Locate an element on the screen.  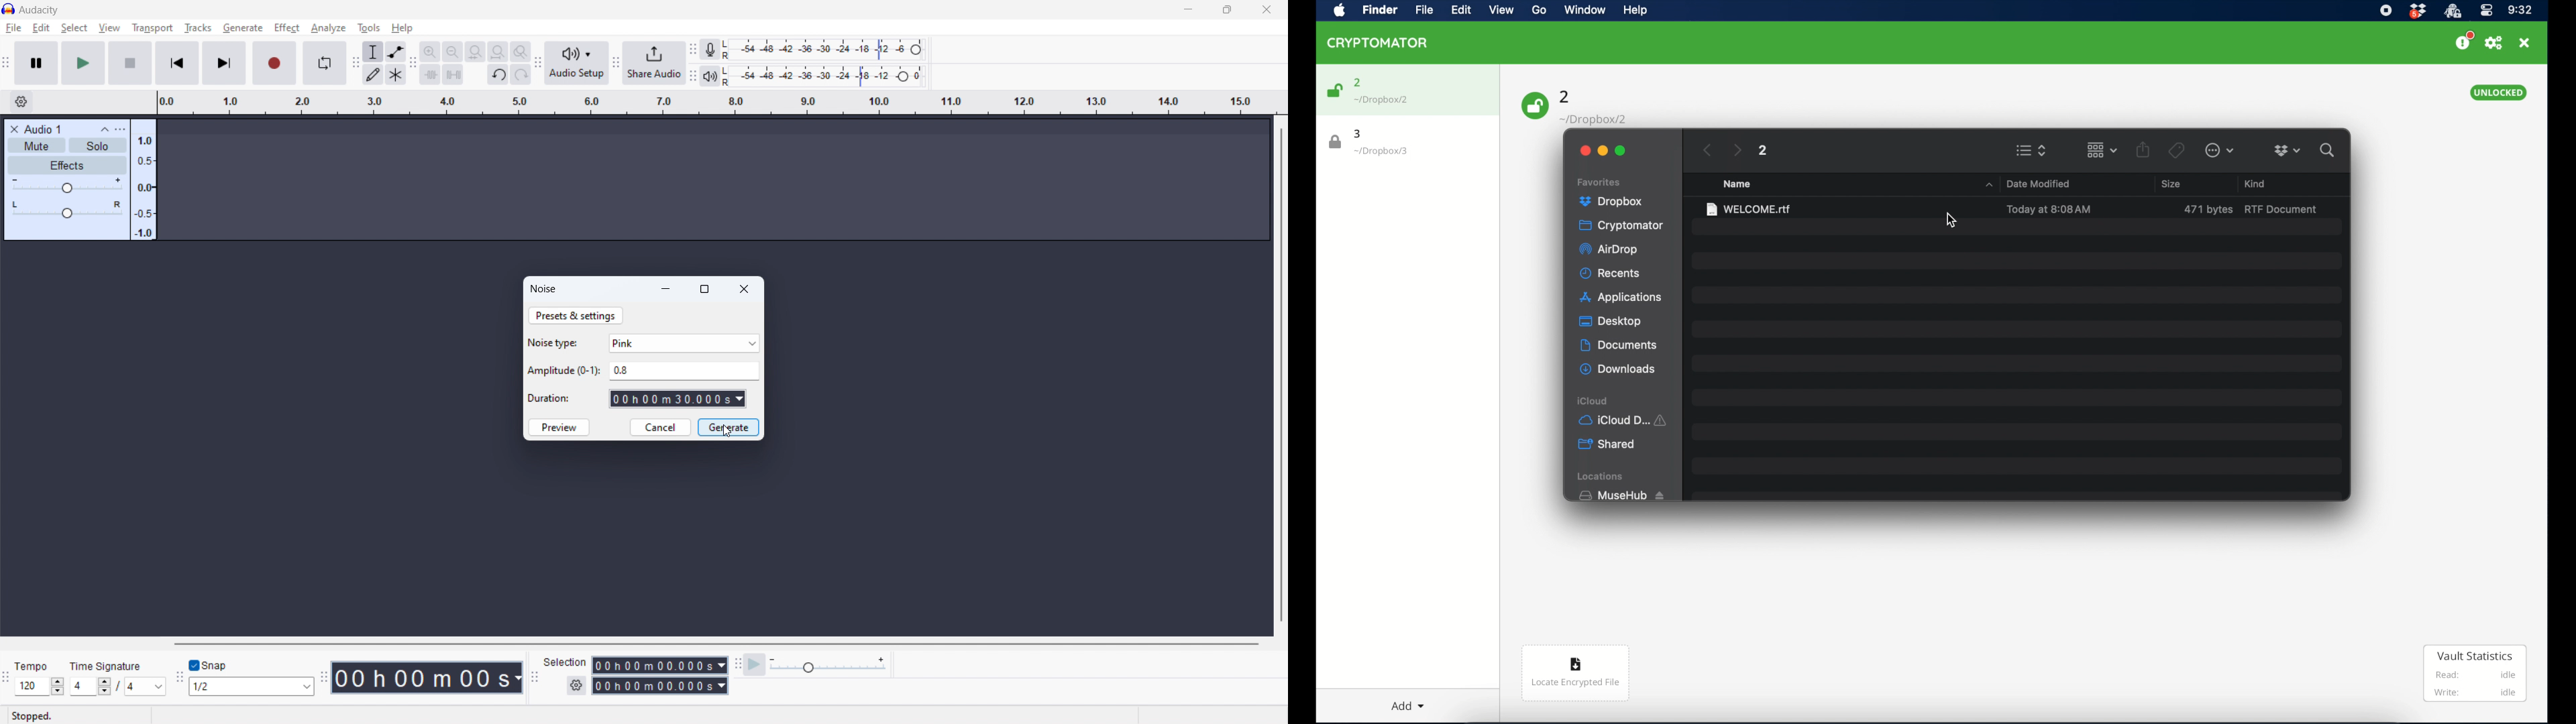
effect is located at coordinates (286, 28).